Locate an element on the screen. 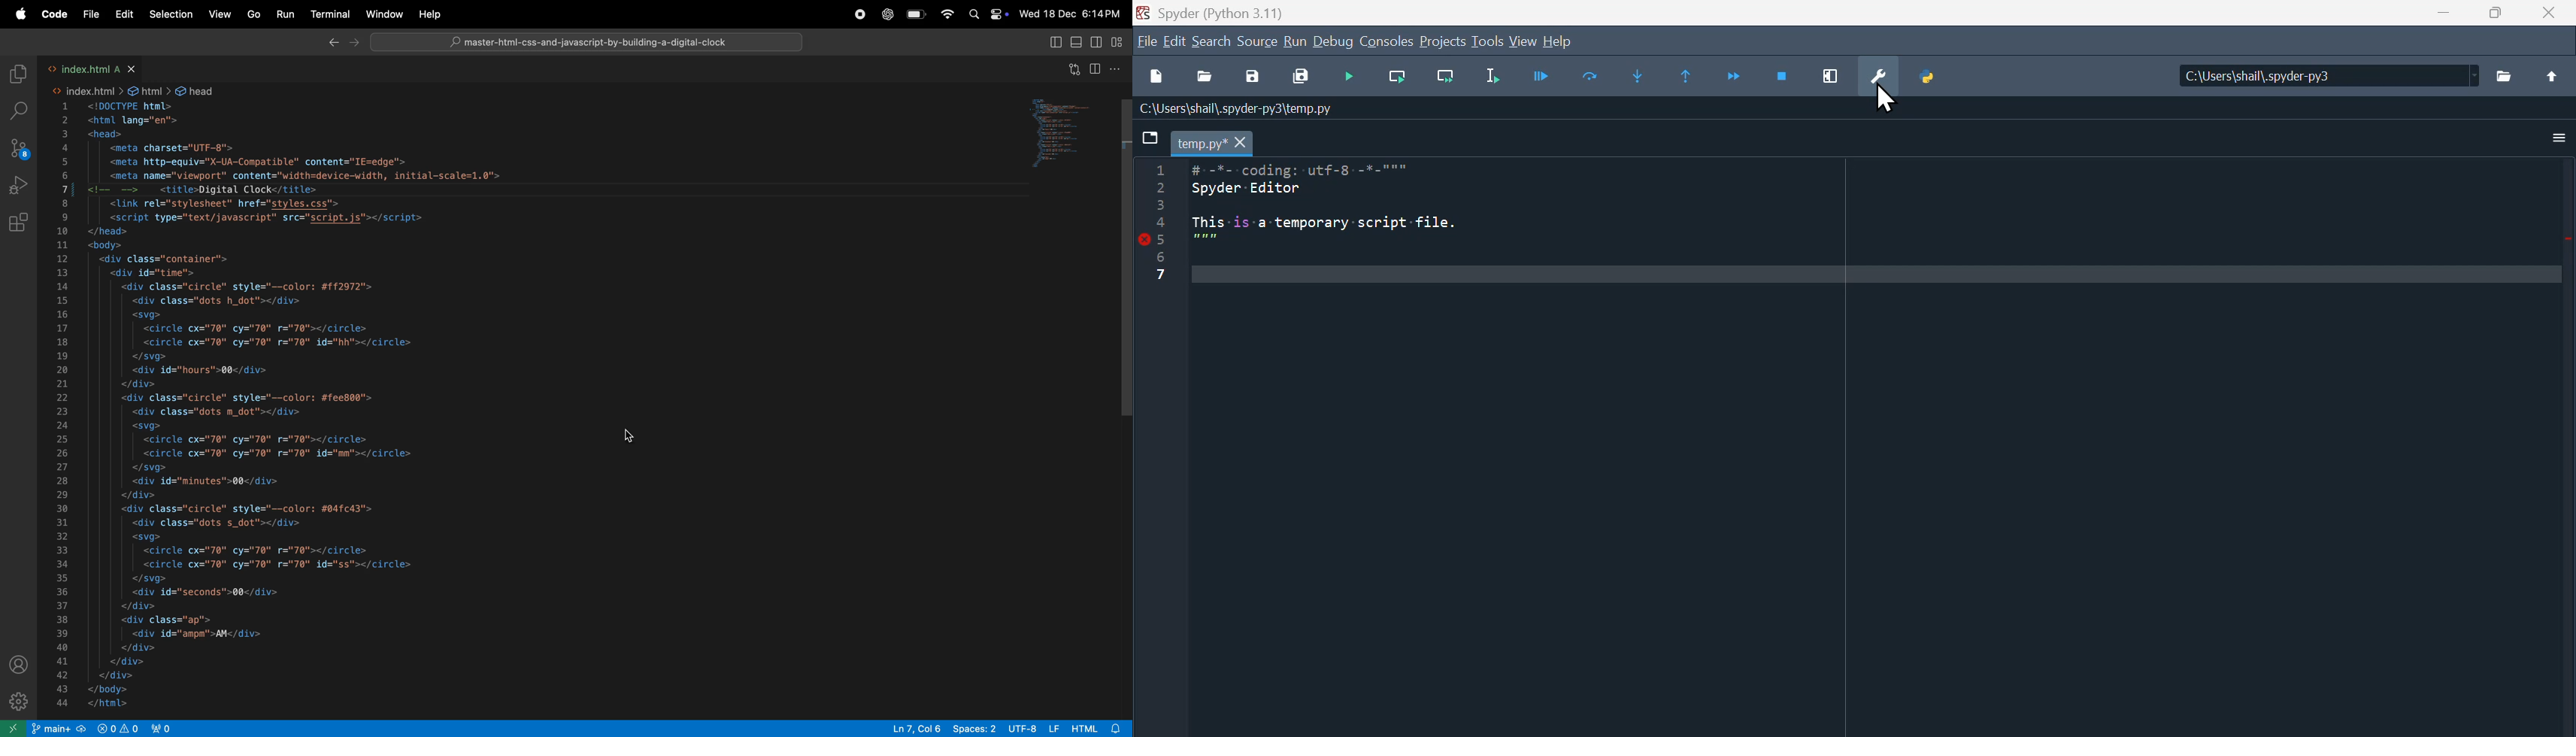  Debug is located at coordinates (1544, 77).